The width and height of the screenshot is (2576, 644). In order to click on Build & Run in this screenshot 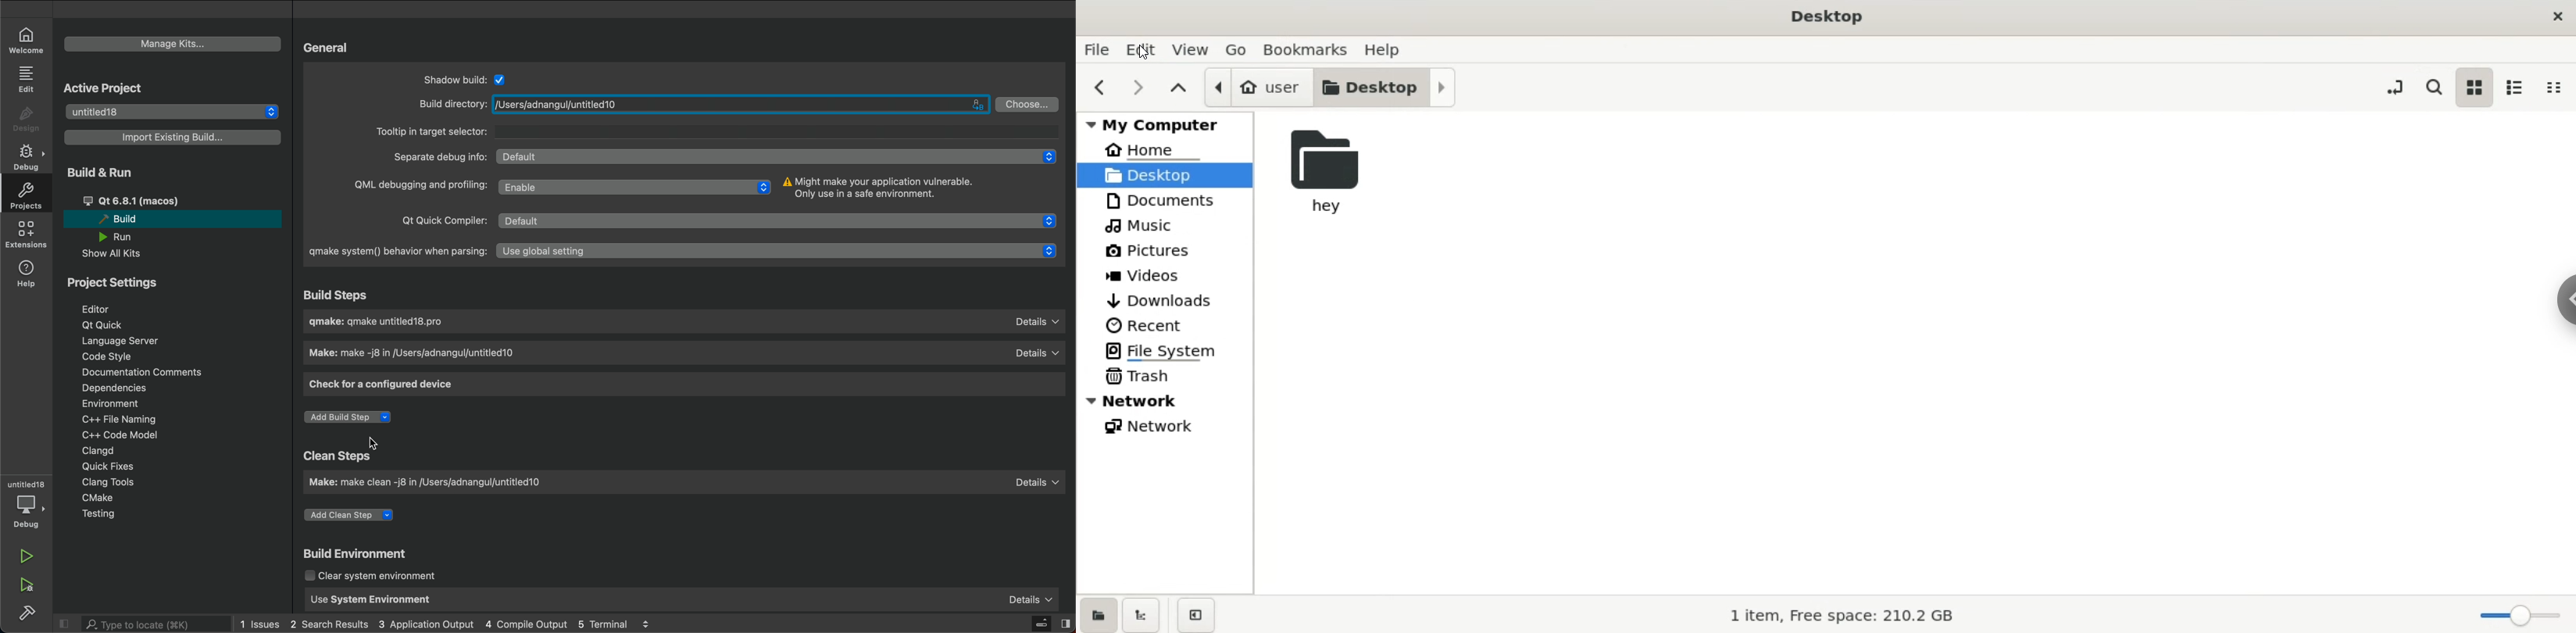, I will do `click(102, 174)`.